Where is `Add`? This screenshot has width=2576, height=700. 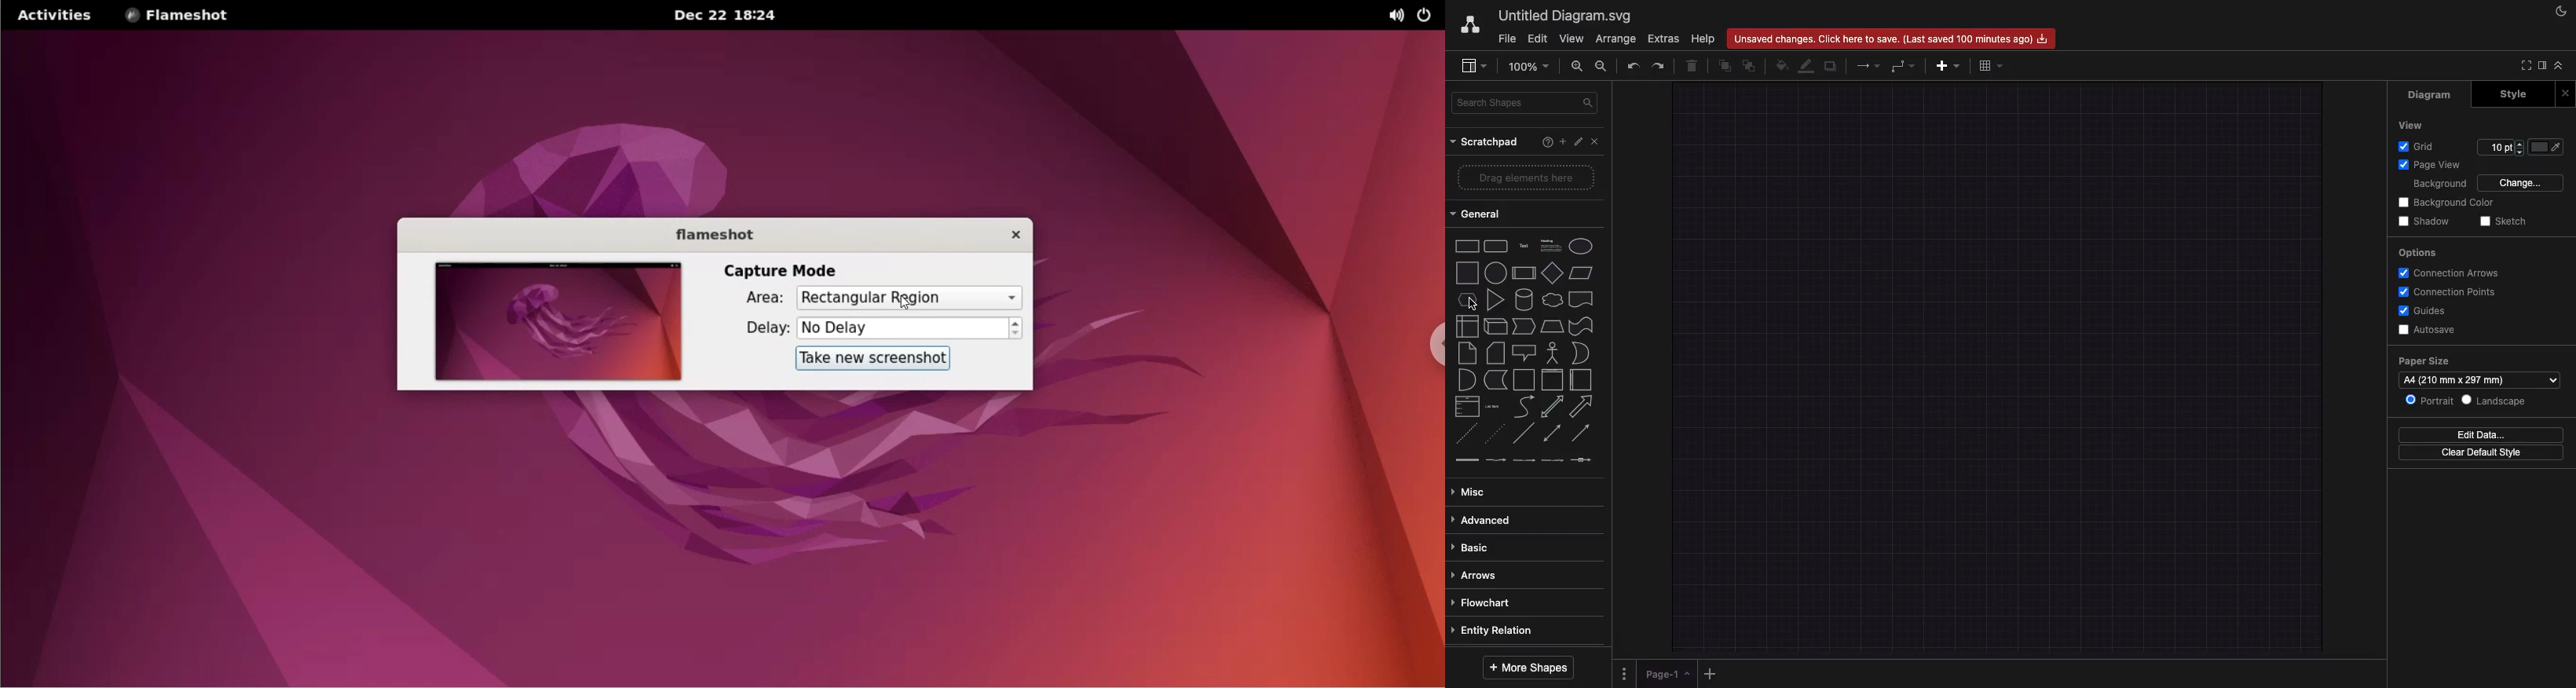 Add is located at coordinates (1950, 66).